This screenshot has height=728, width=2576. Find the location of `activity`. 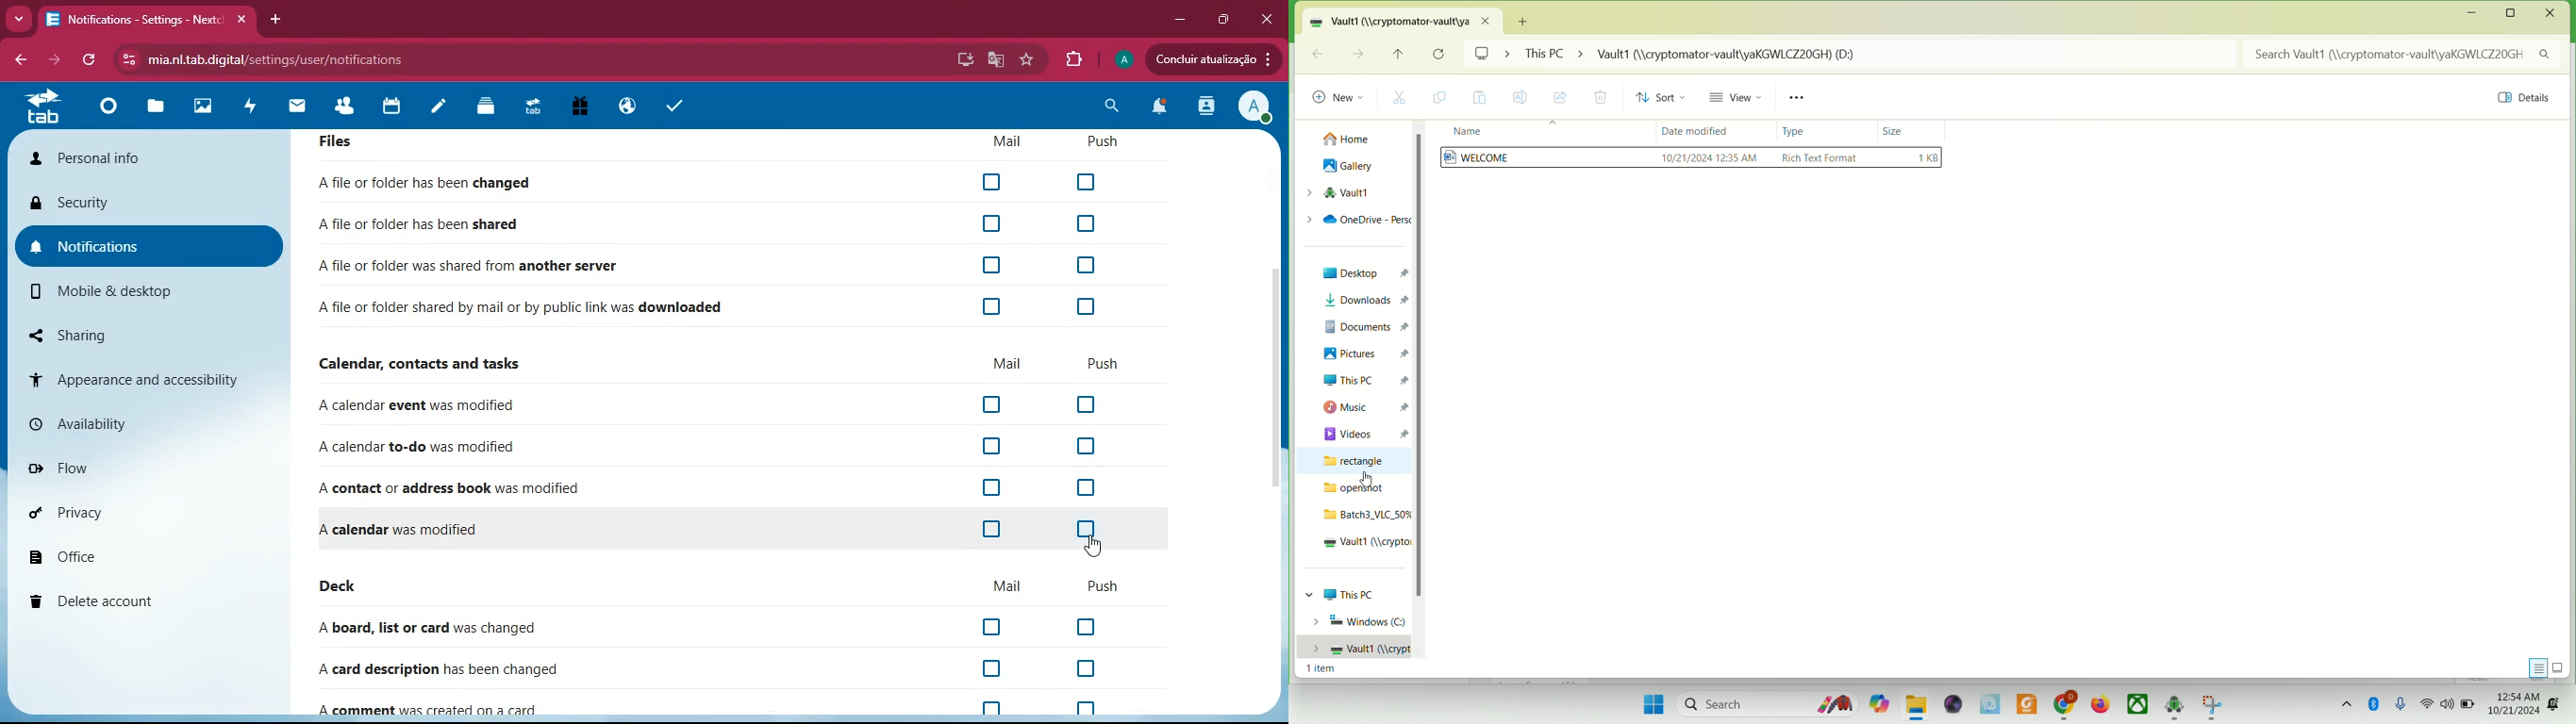

activity is located at coordinates (1208, 107).